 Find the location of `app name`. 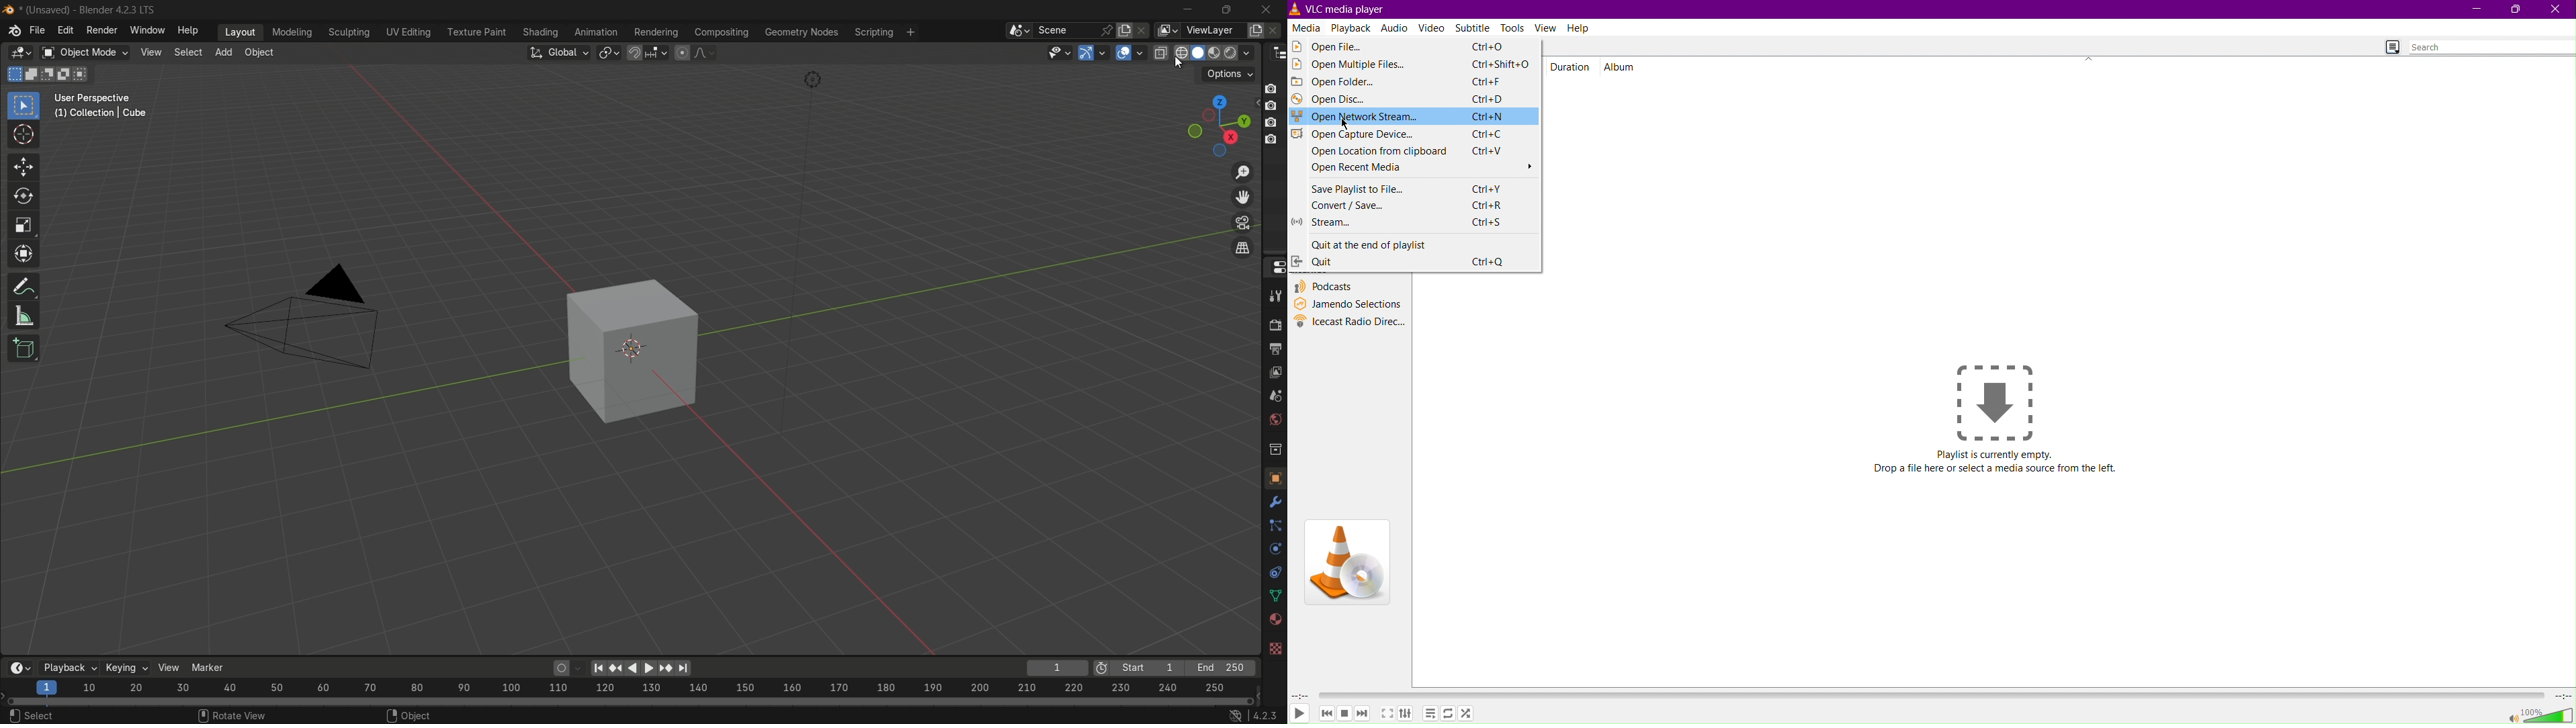

app name is located at coordinates (92, 9).